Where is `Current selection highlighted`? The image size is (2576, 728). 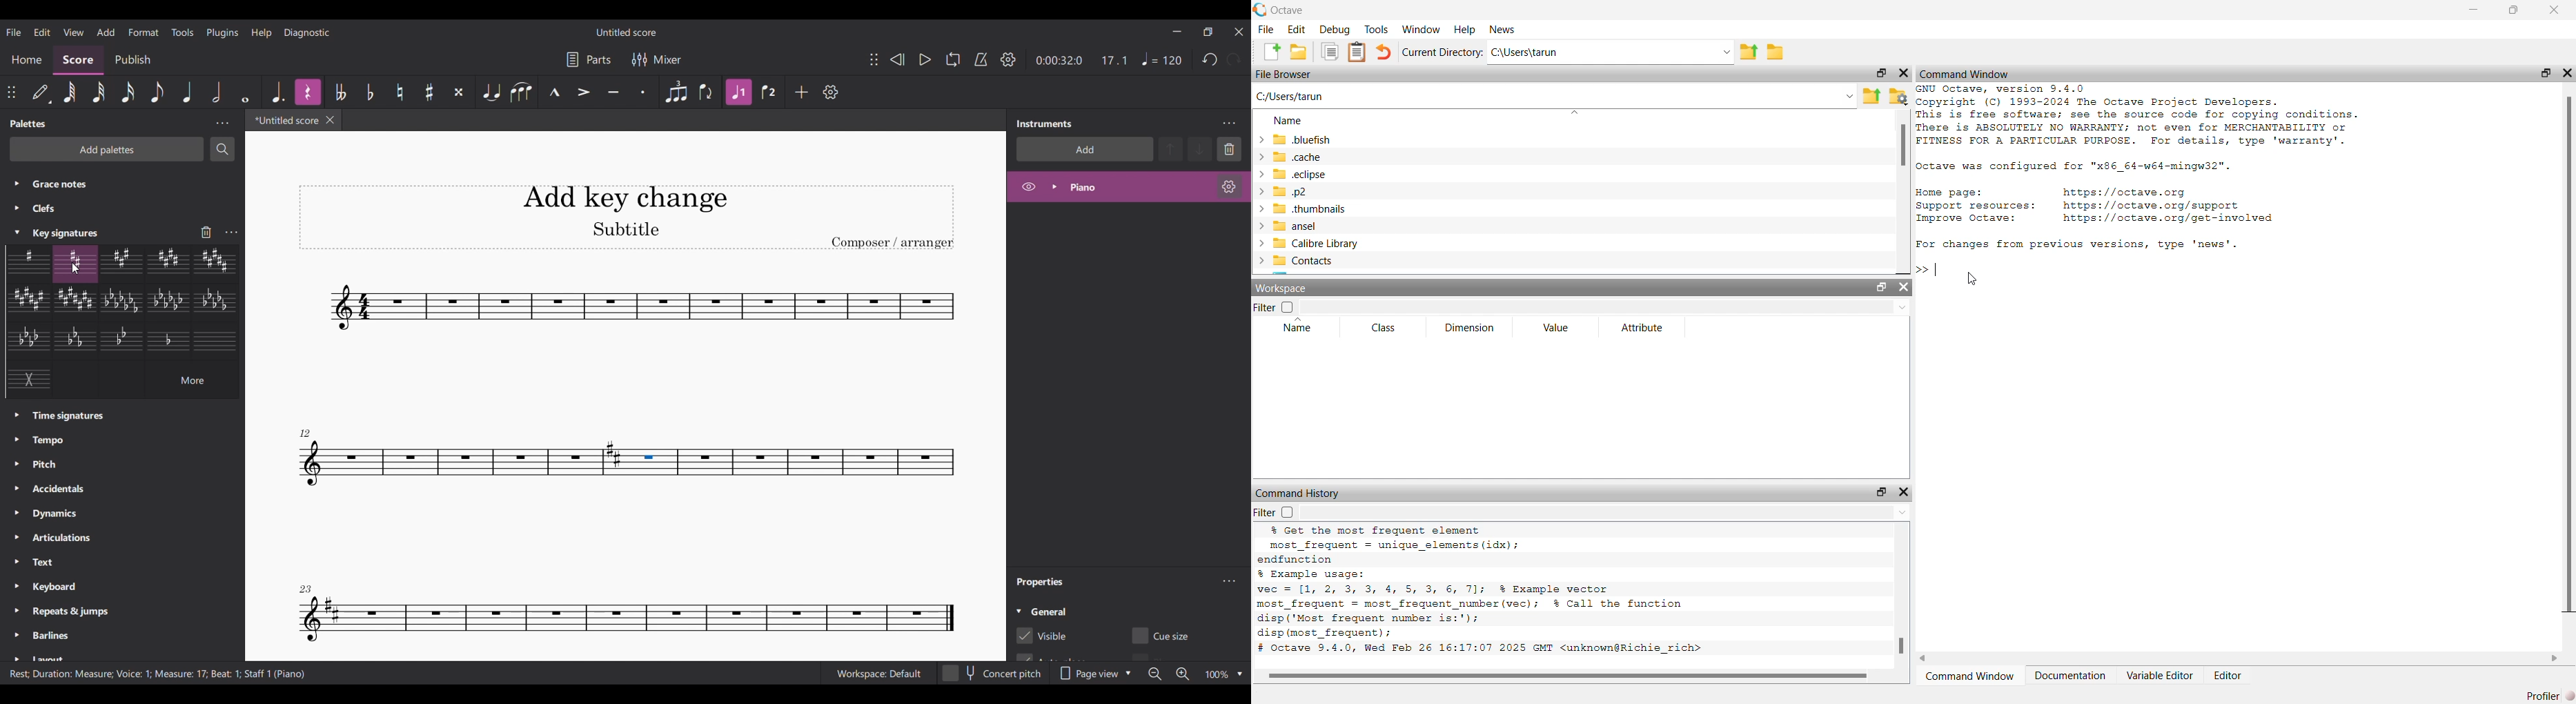 Current selection highlighted is located at coordinates (17, 232).